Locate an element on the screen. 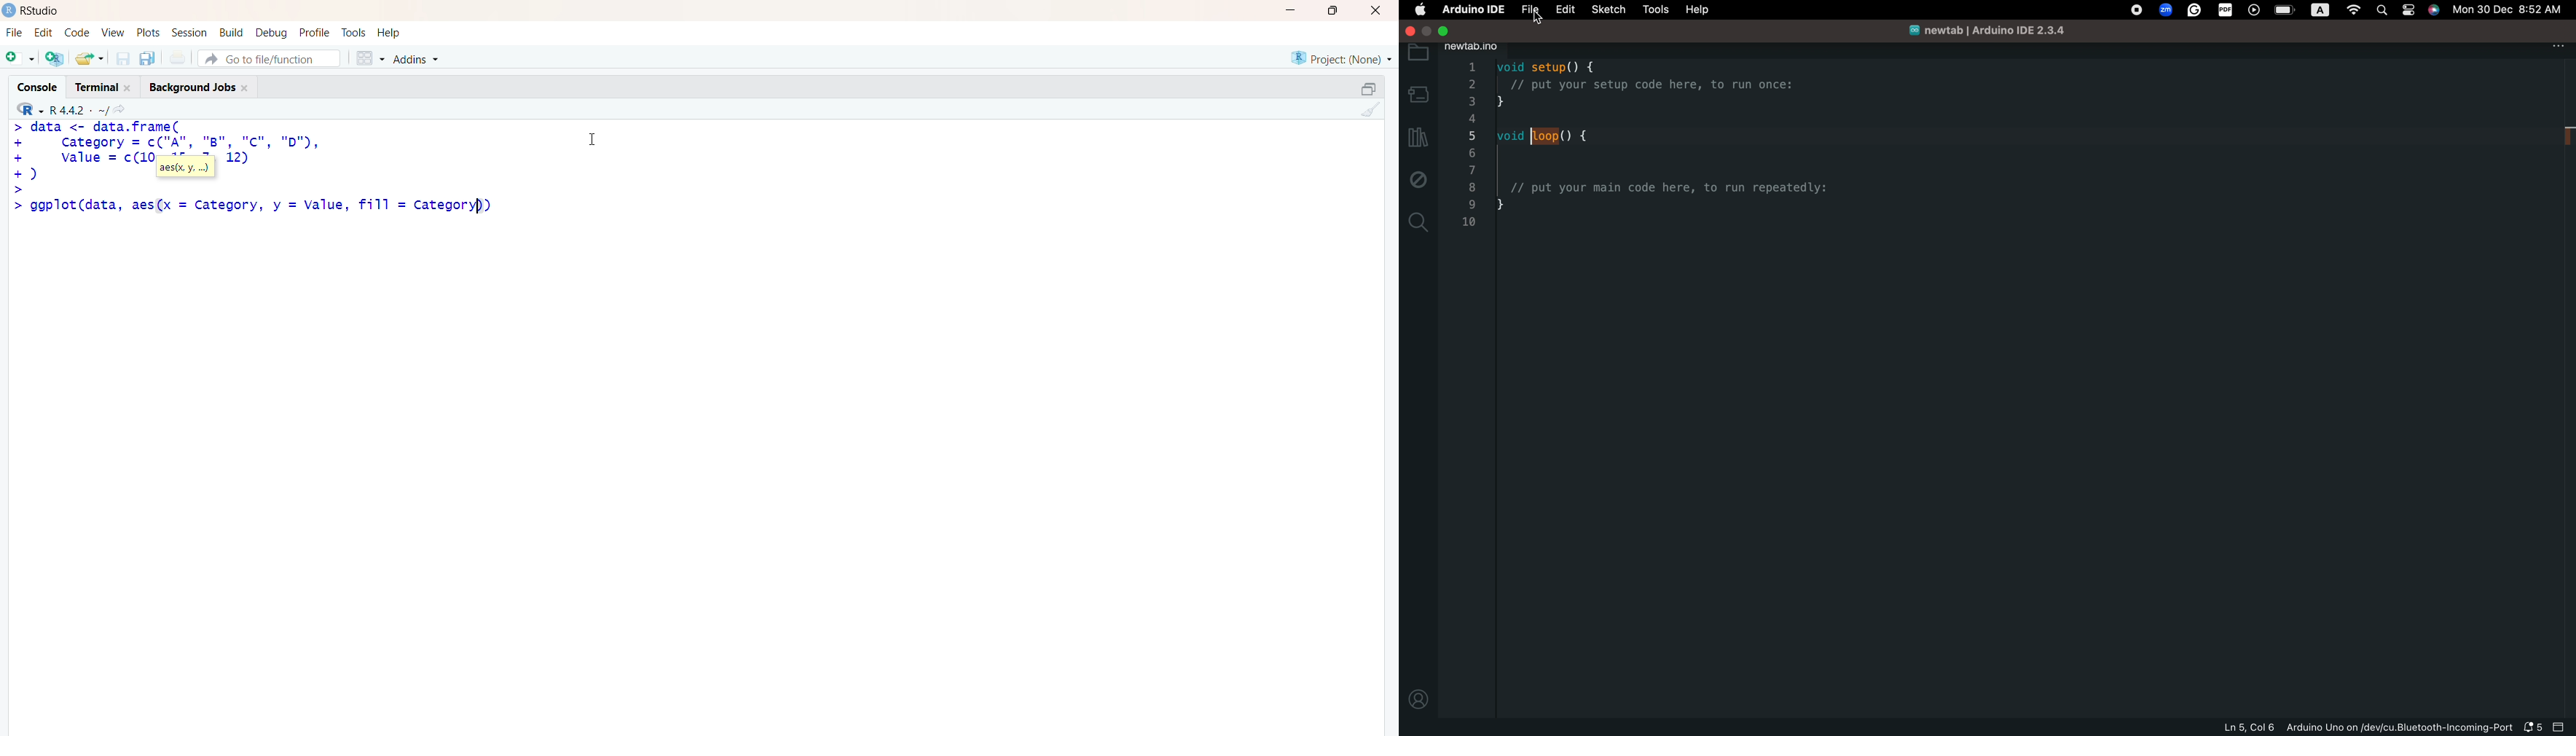  clear console is located at coordinates (1368, 109).